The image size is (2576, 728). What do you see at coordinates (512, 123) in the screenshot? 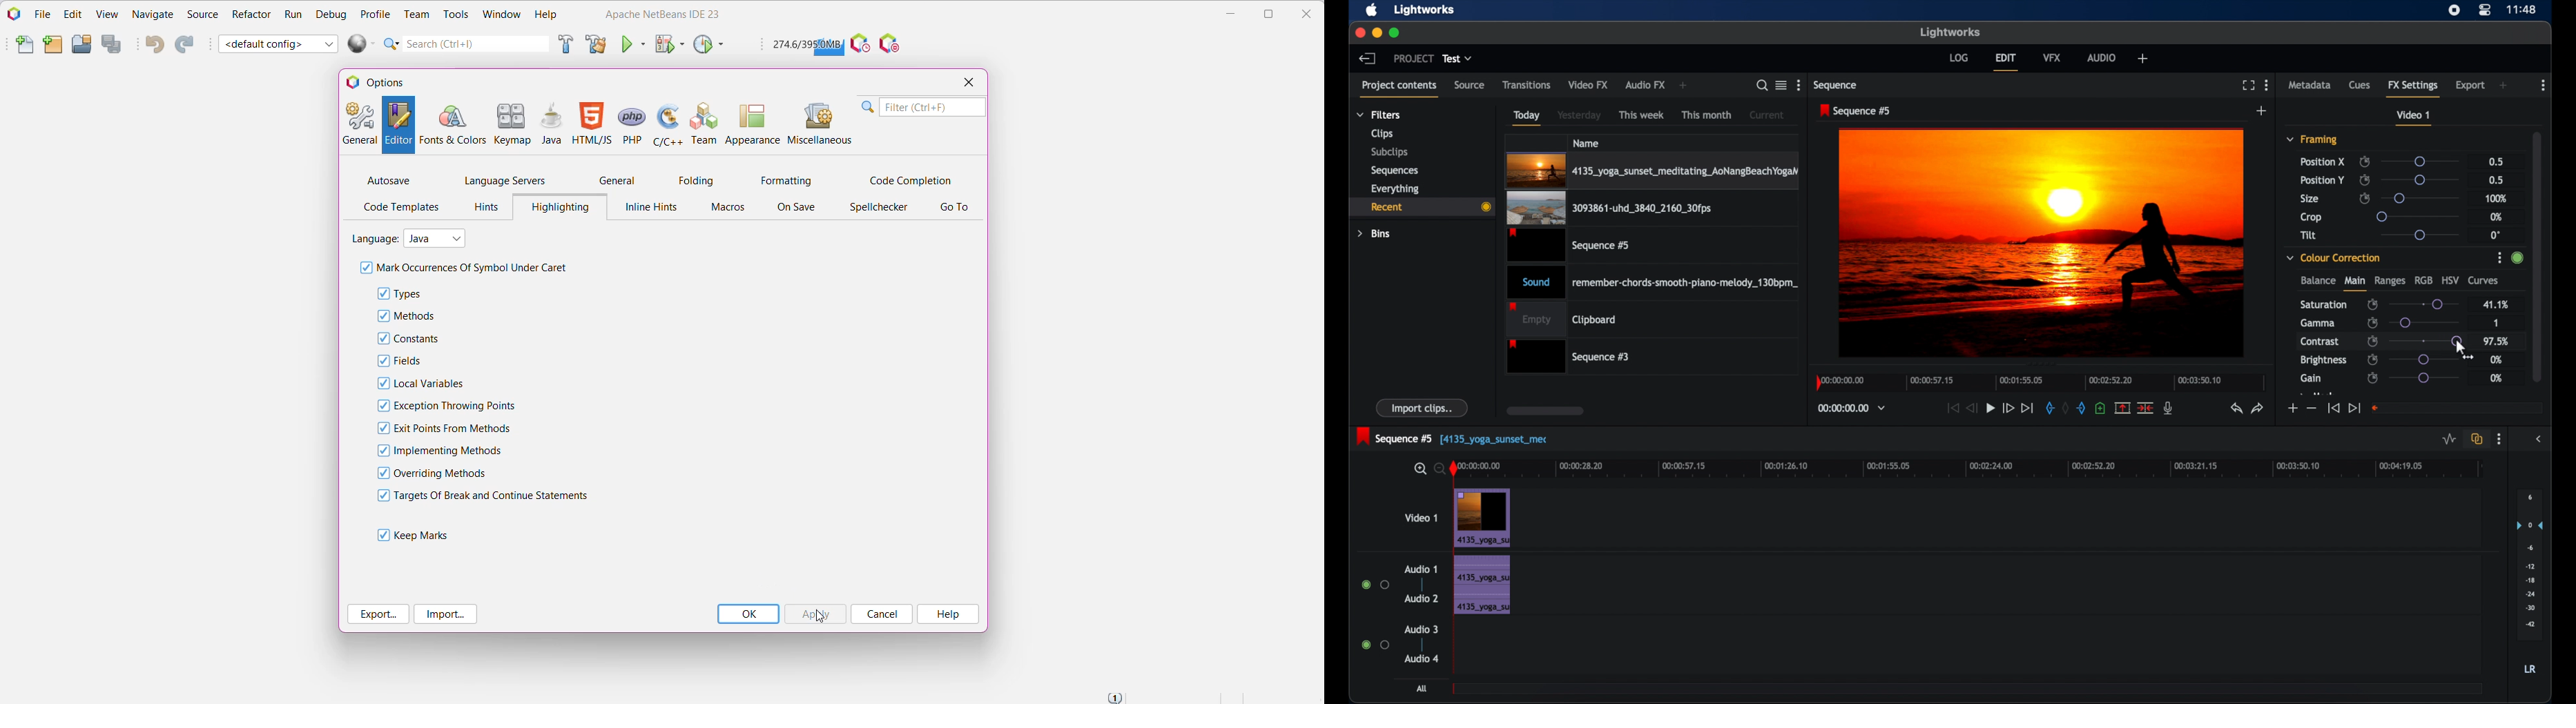
I see `Keymap` at bounding box center [512, 123].